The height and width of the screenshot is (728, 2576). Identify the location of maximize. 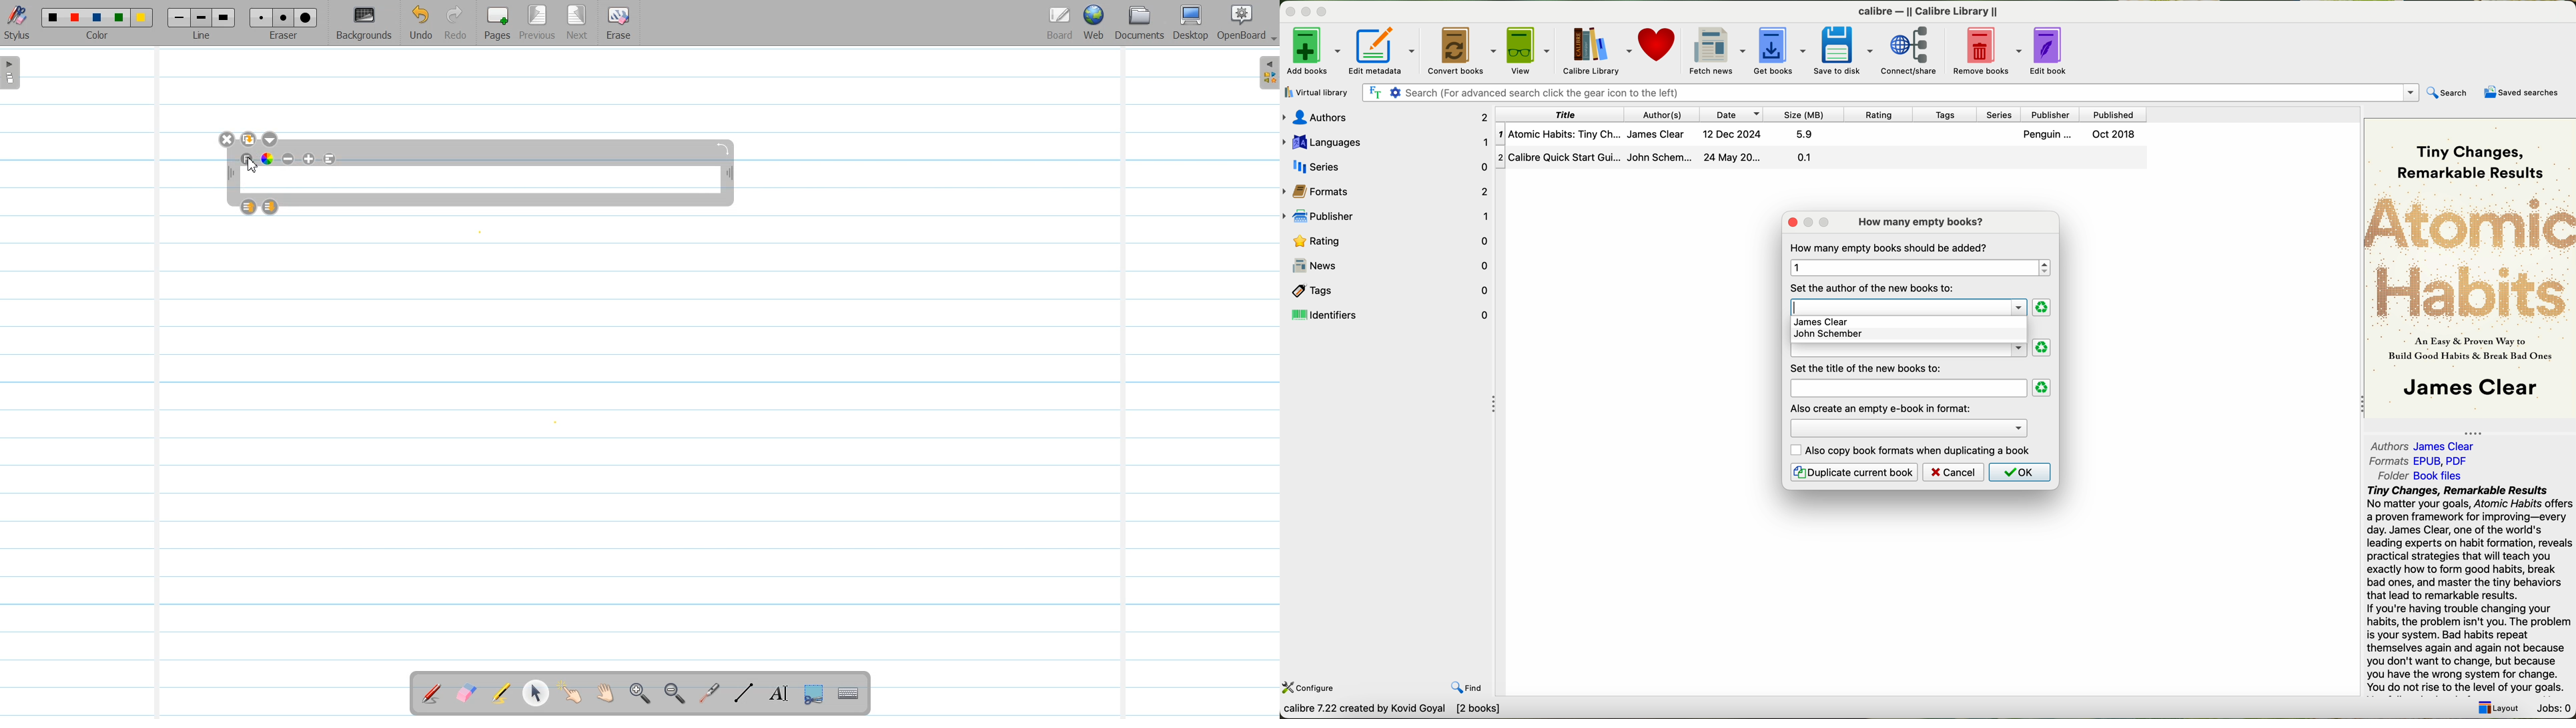
(1323, 11).